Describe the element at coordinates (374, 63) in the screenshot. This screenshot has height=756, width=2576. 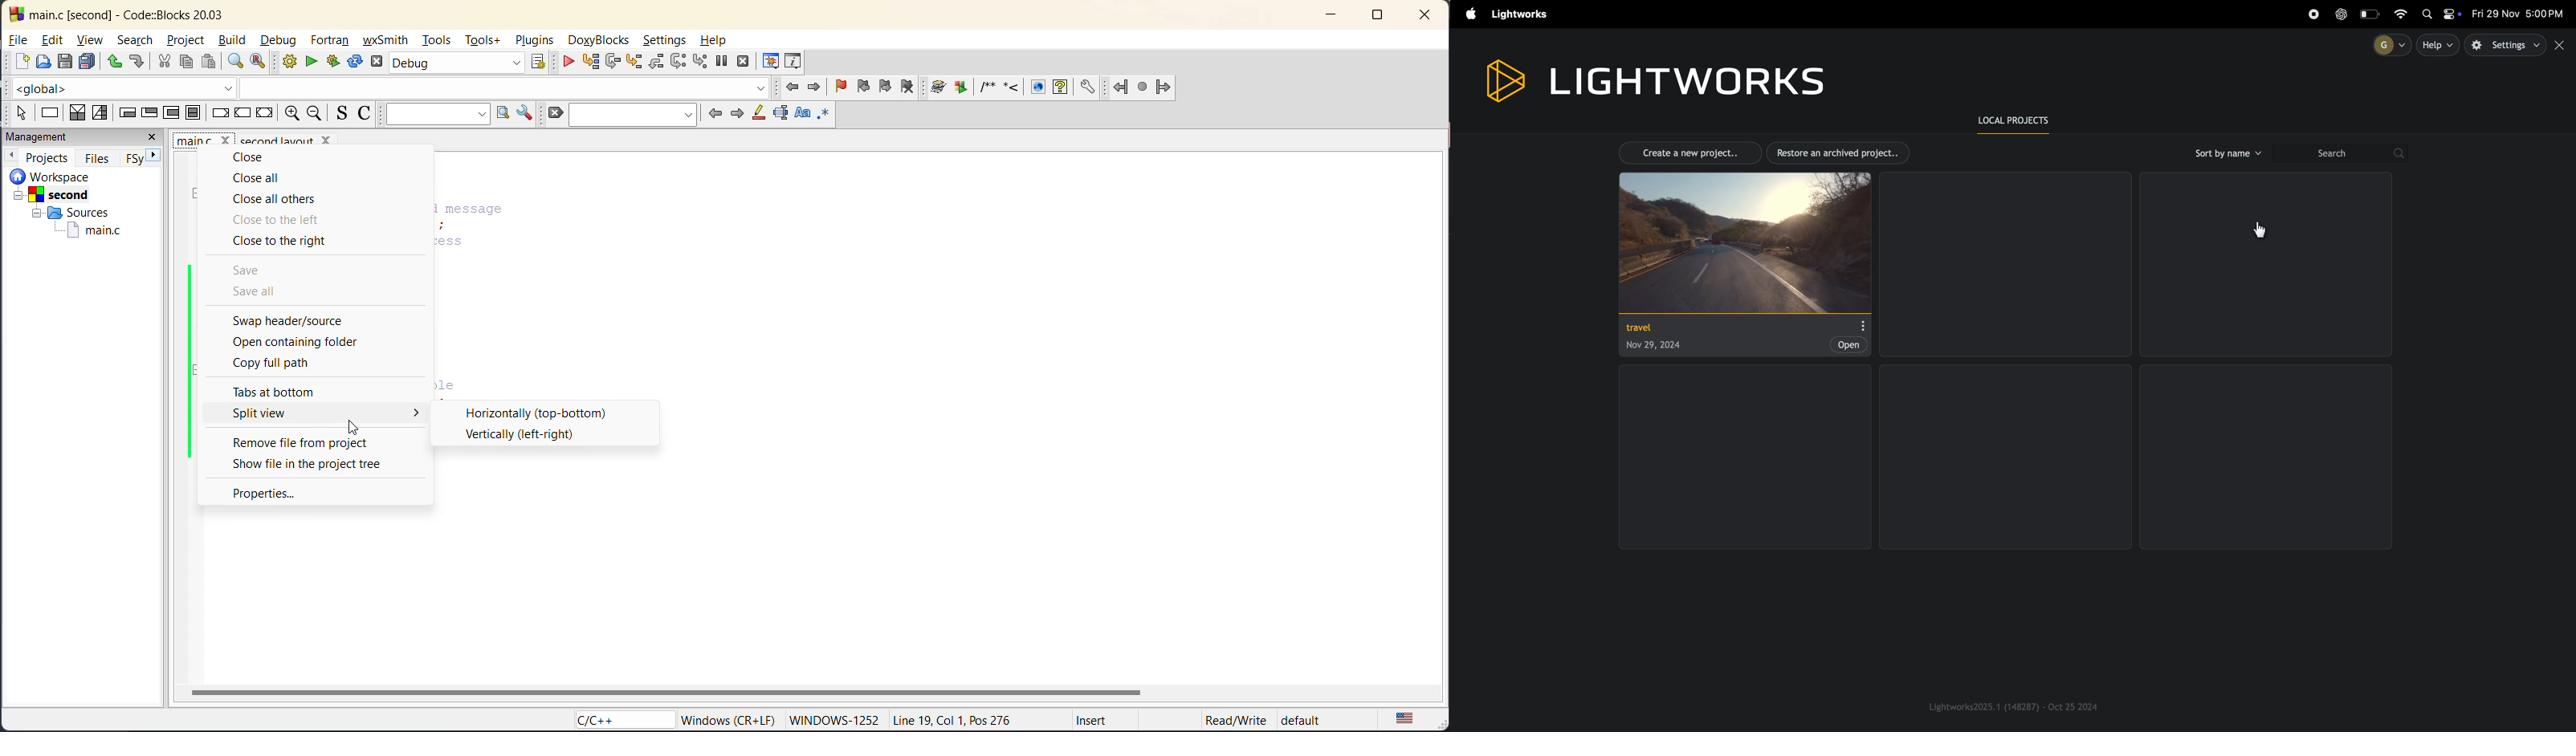
I see `abort` at that location.